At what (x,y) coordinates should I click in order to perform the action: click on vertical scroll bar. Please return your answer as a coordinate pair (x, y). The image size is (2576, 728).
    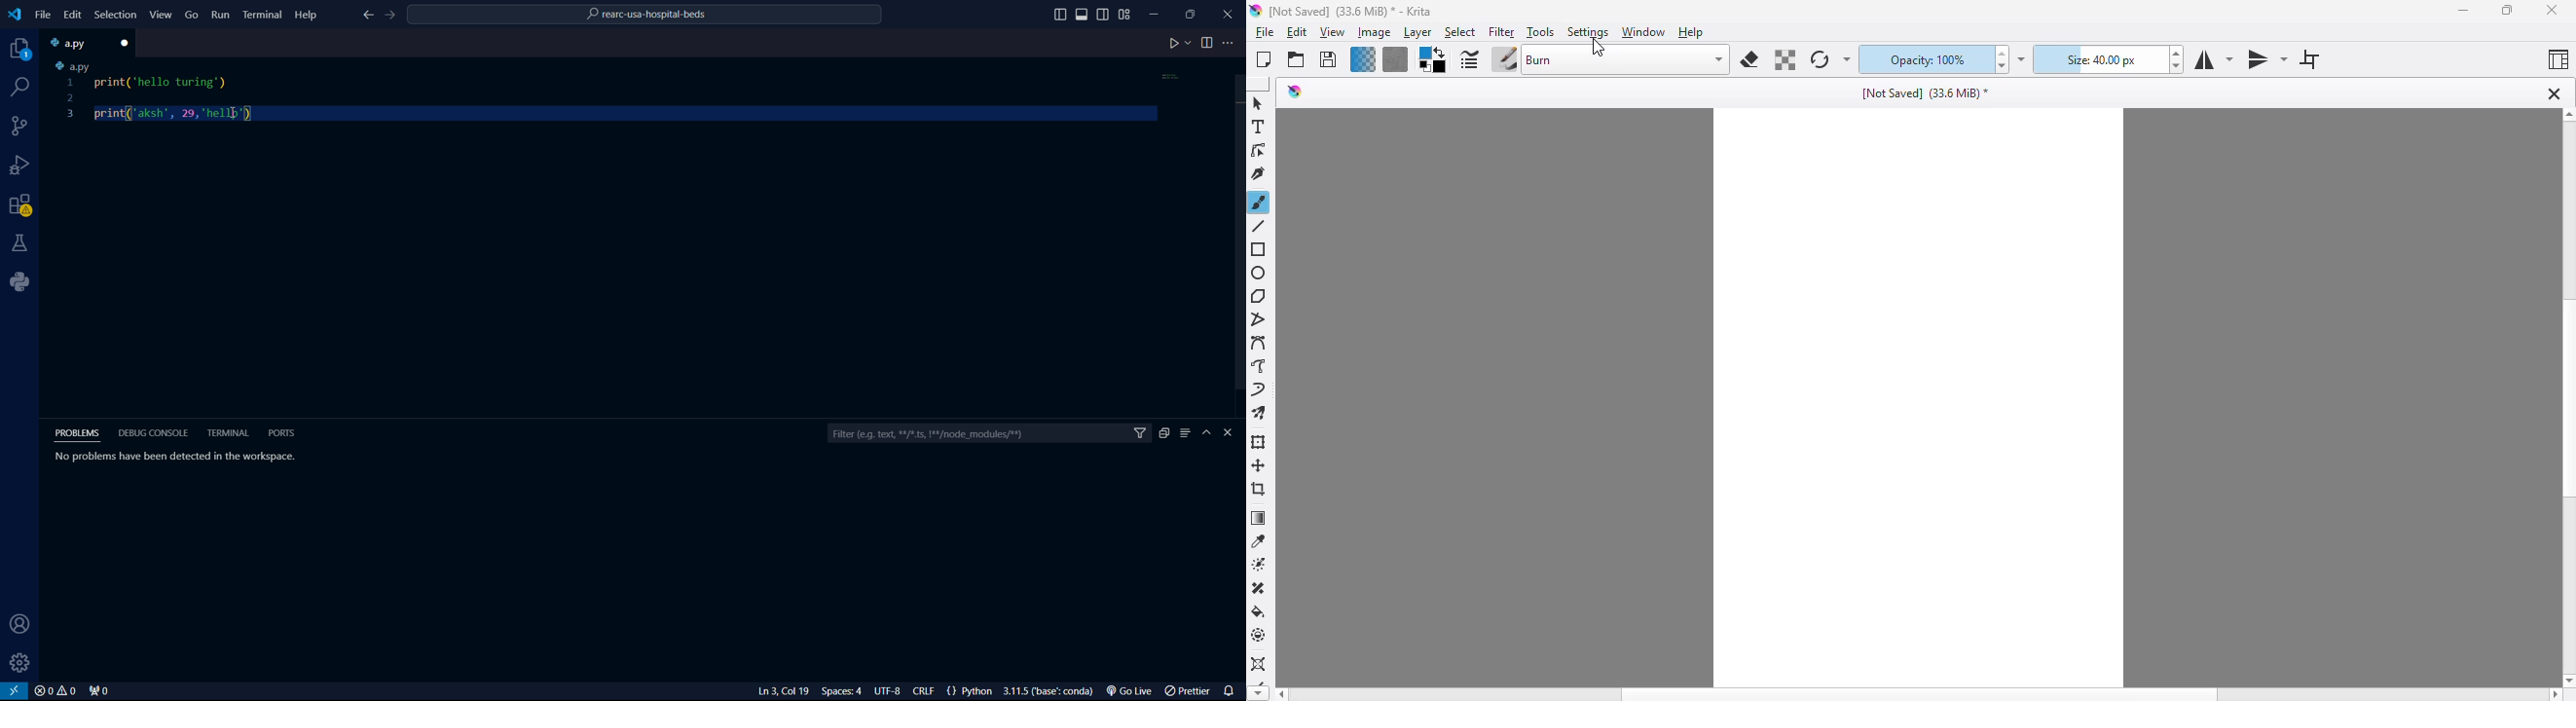
    Looking at the image, I should click on (2567, 399).